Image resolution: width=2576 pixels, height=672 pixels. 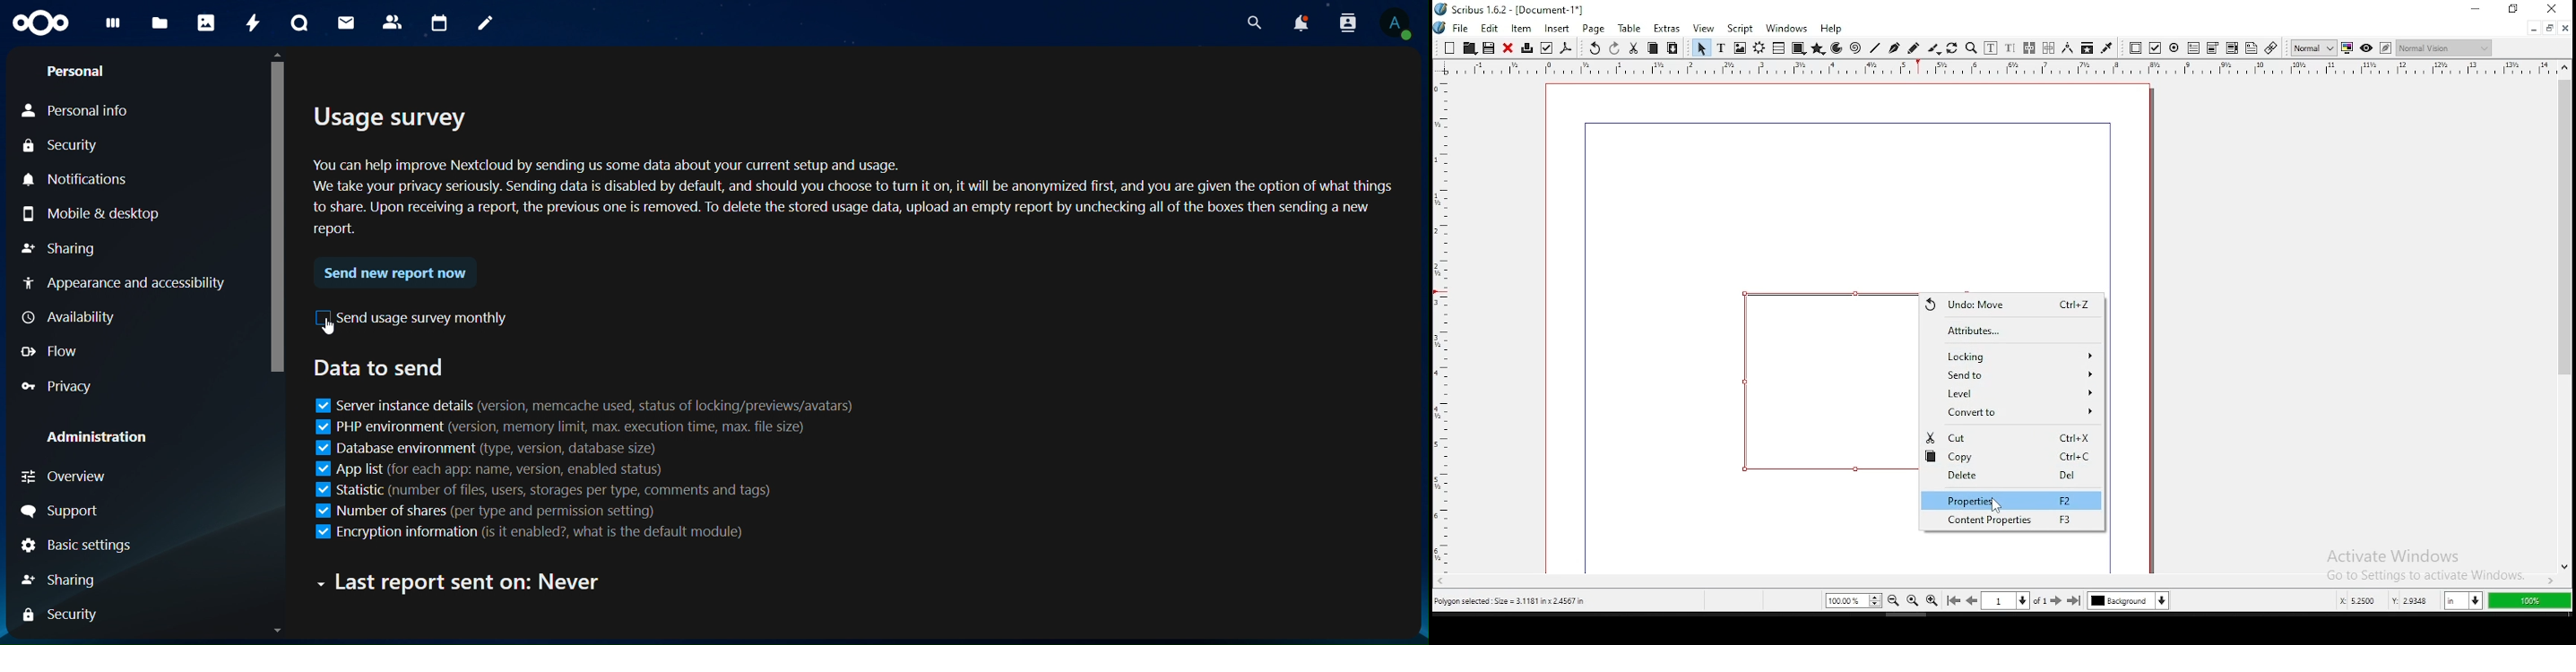 I want to click on number of shares, so click(x=490, y=512).